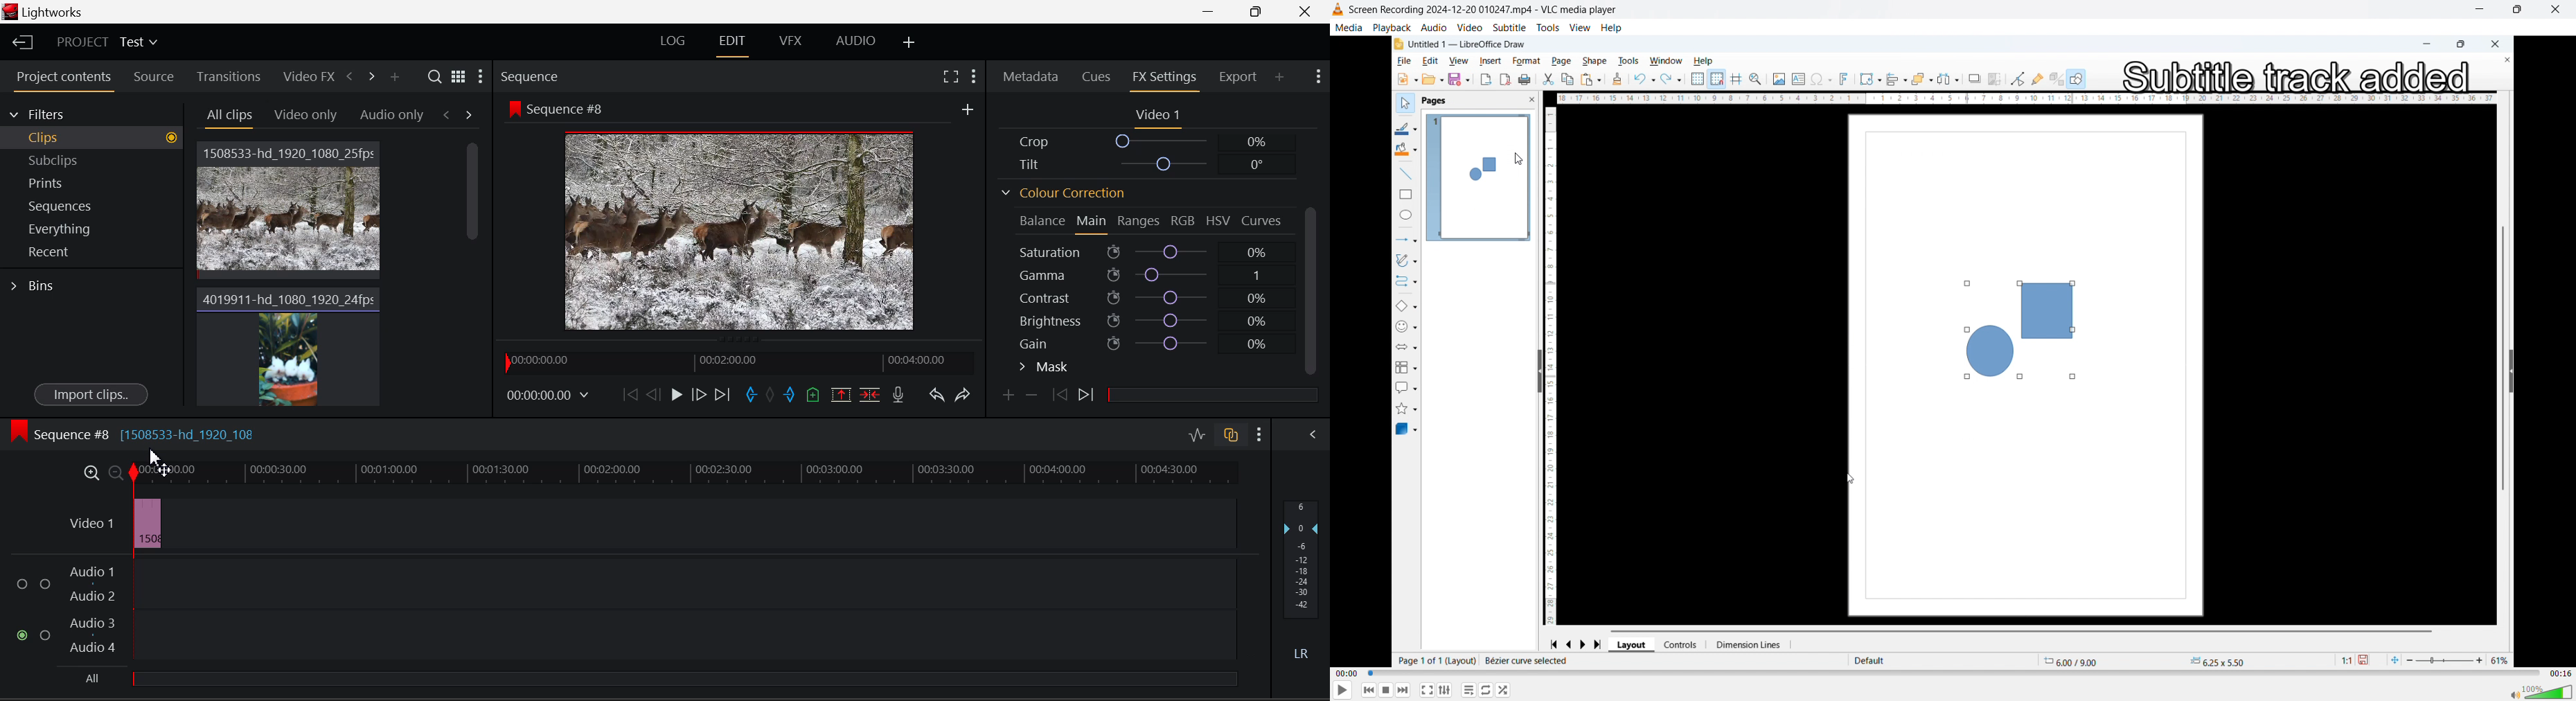  I want to click on select at least three object to distribute, so click(1950, 79).